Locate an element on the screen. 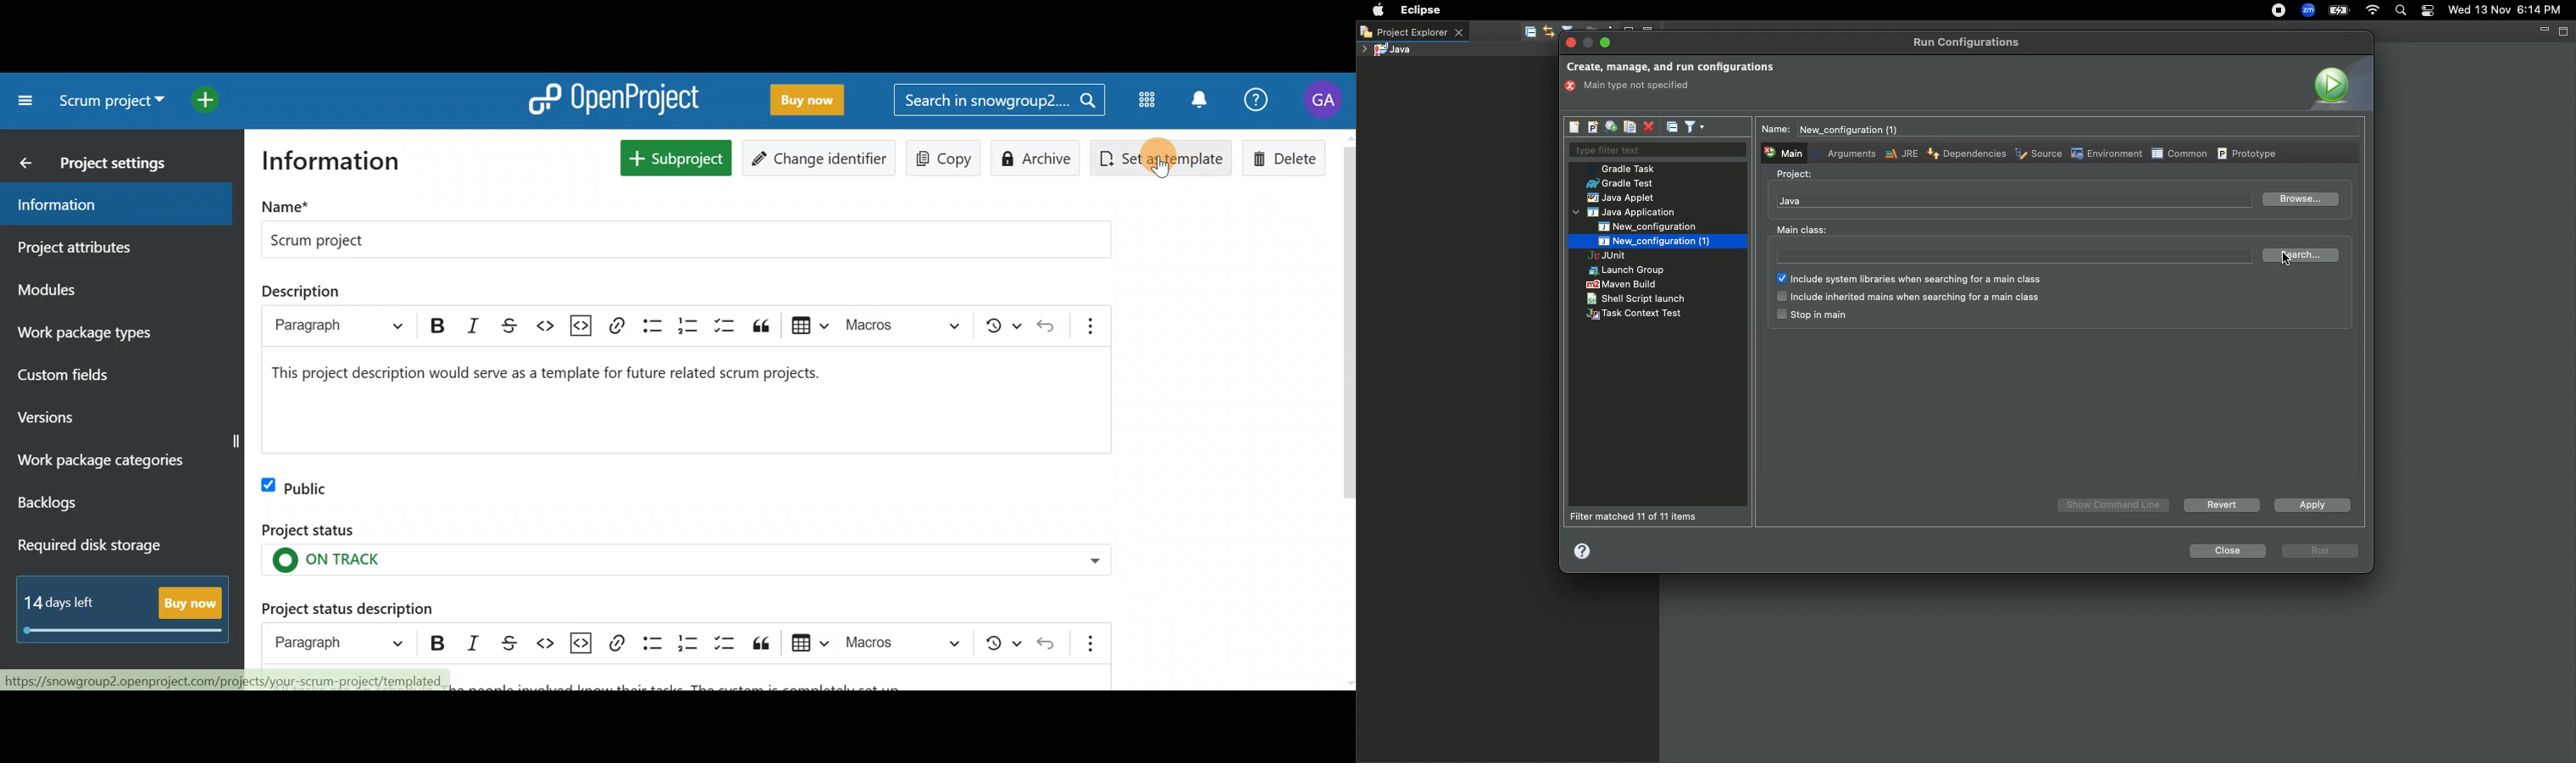 This screenshot has height=784, width=2576. strikethrough is located at coordinates (508, 326).